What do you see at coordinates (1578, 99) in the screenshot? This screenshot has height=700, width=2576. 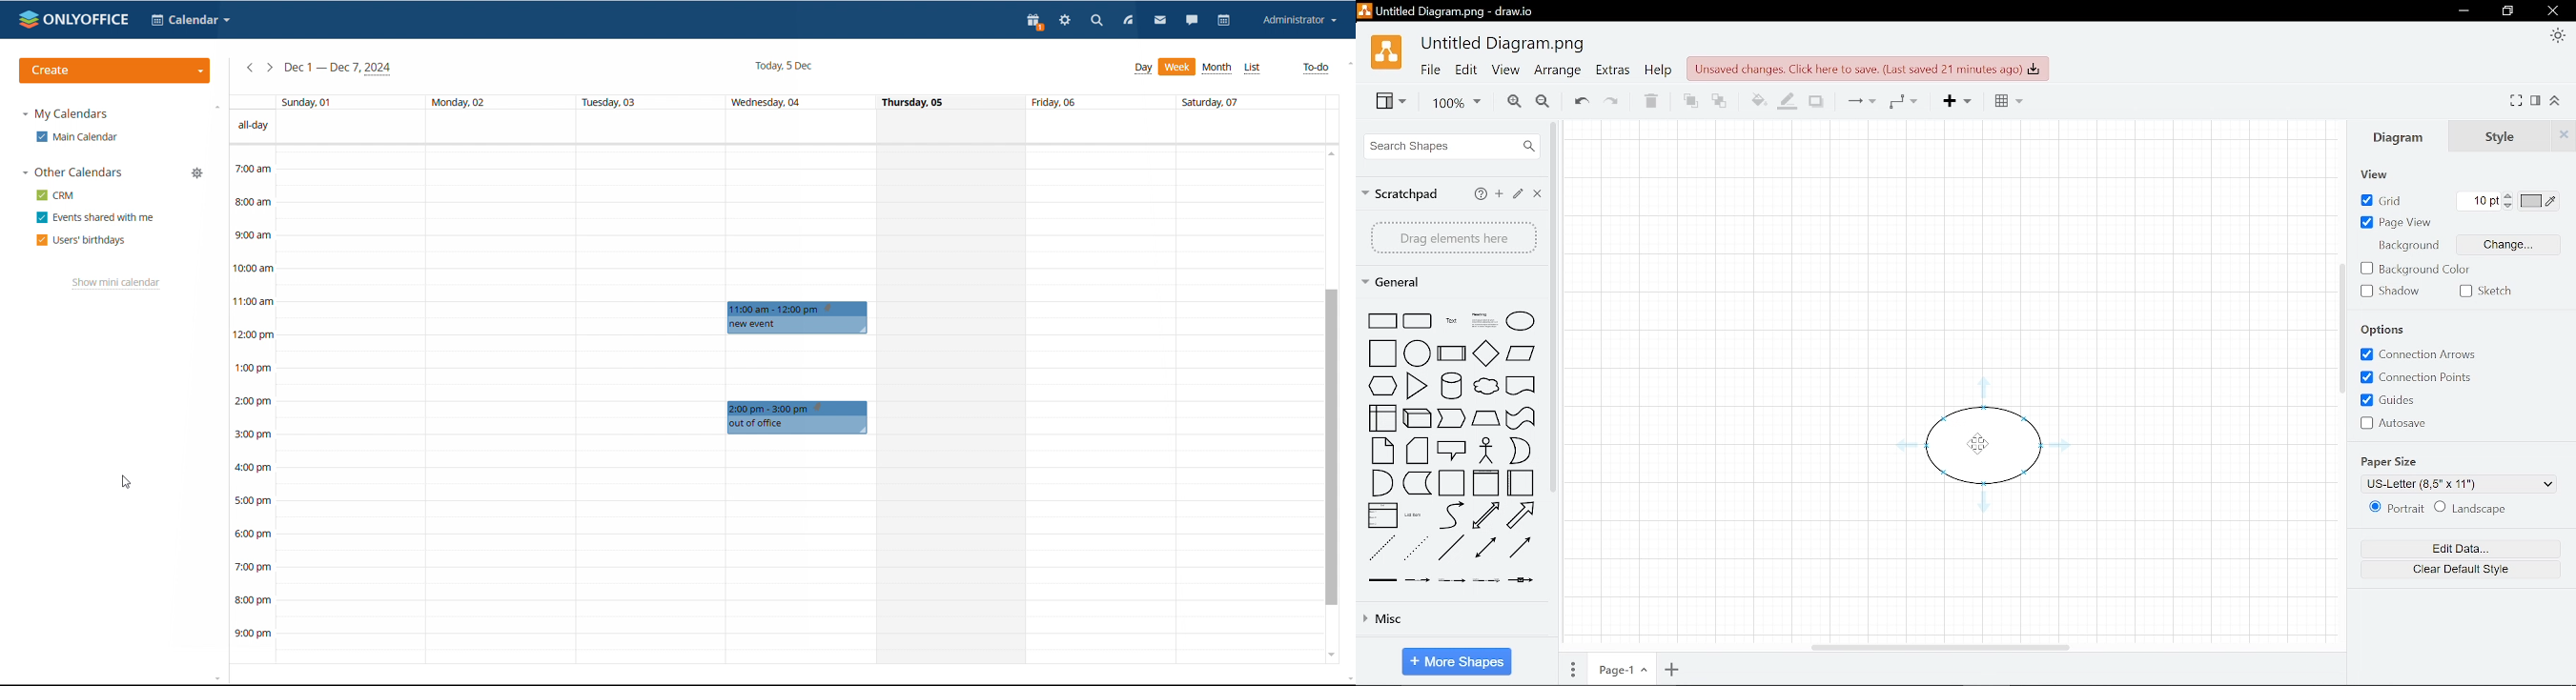 I see `Undo` at bounding box center [1578, 99].